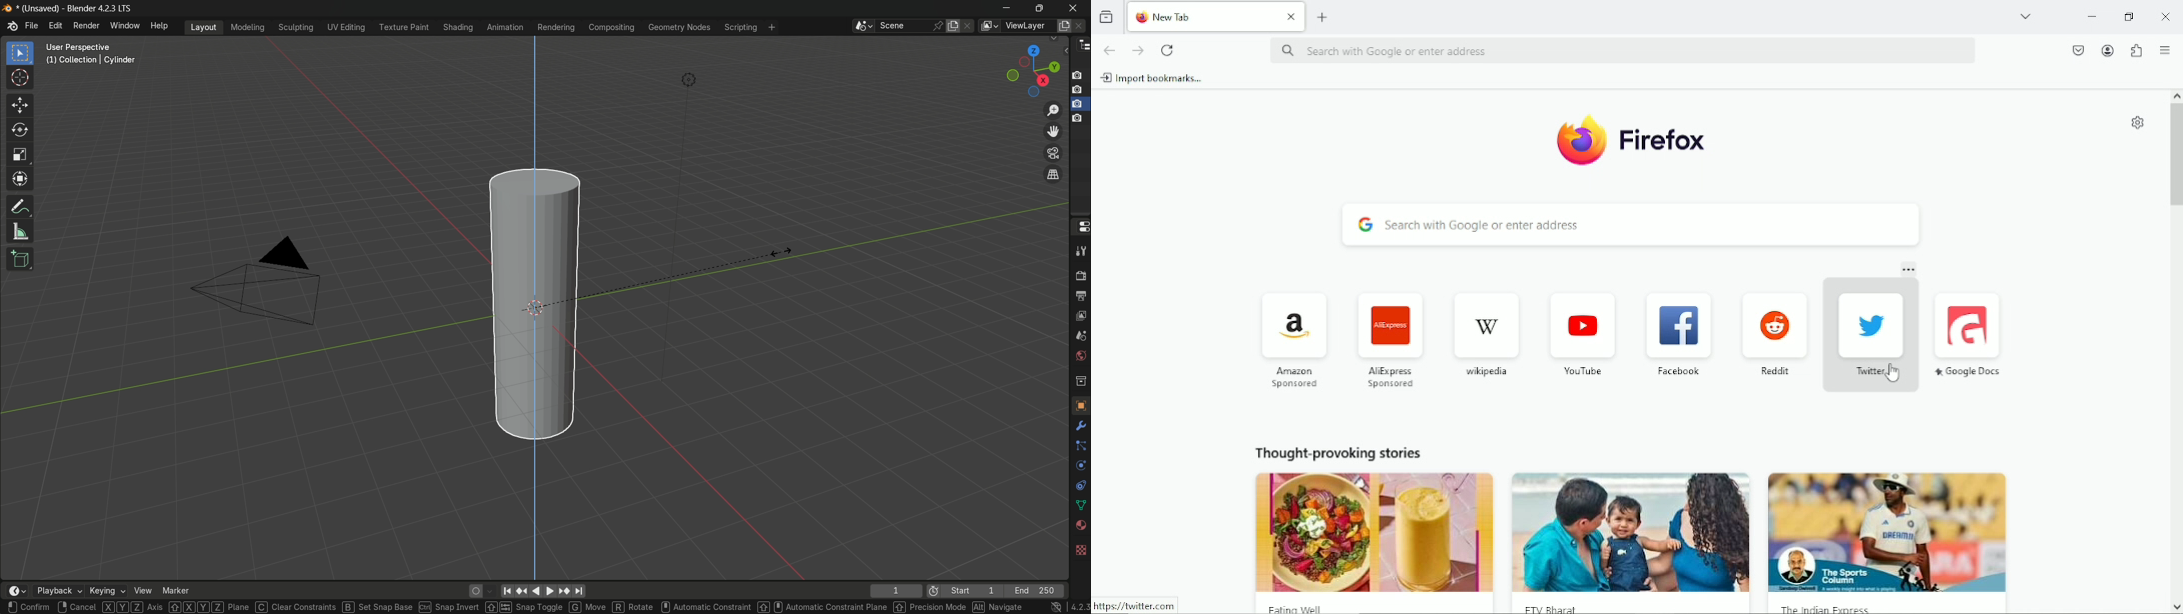 This screenshot has height=616, width=2184. I want to click on object, so click(1081, 405).